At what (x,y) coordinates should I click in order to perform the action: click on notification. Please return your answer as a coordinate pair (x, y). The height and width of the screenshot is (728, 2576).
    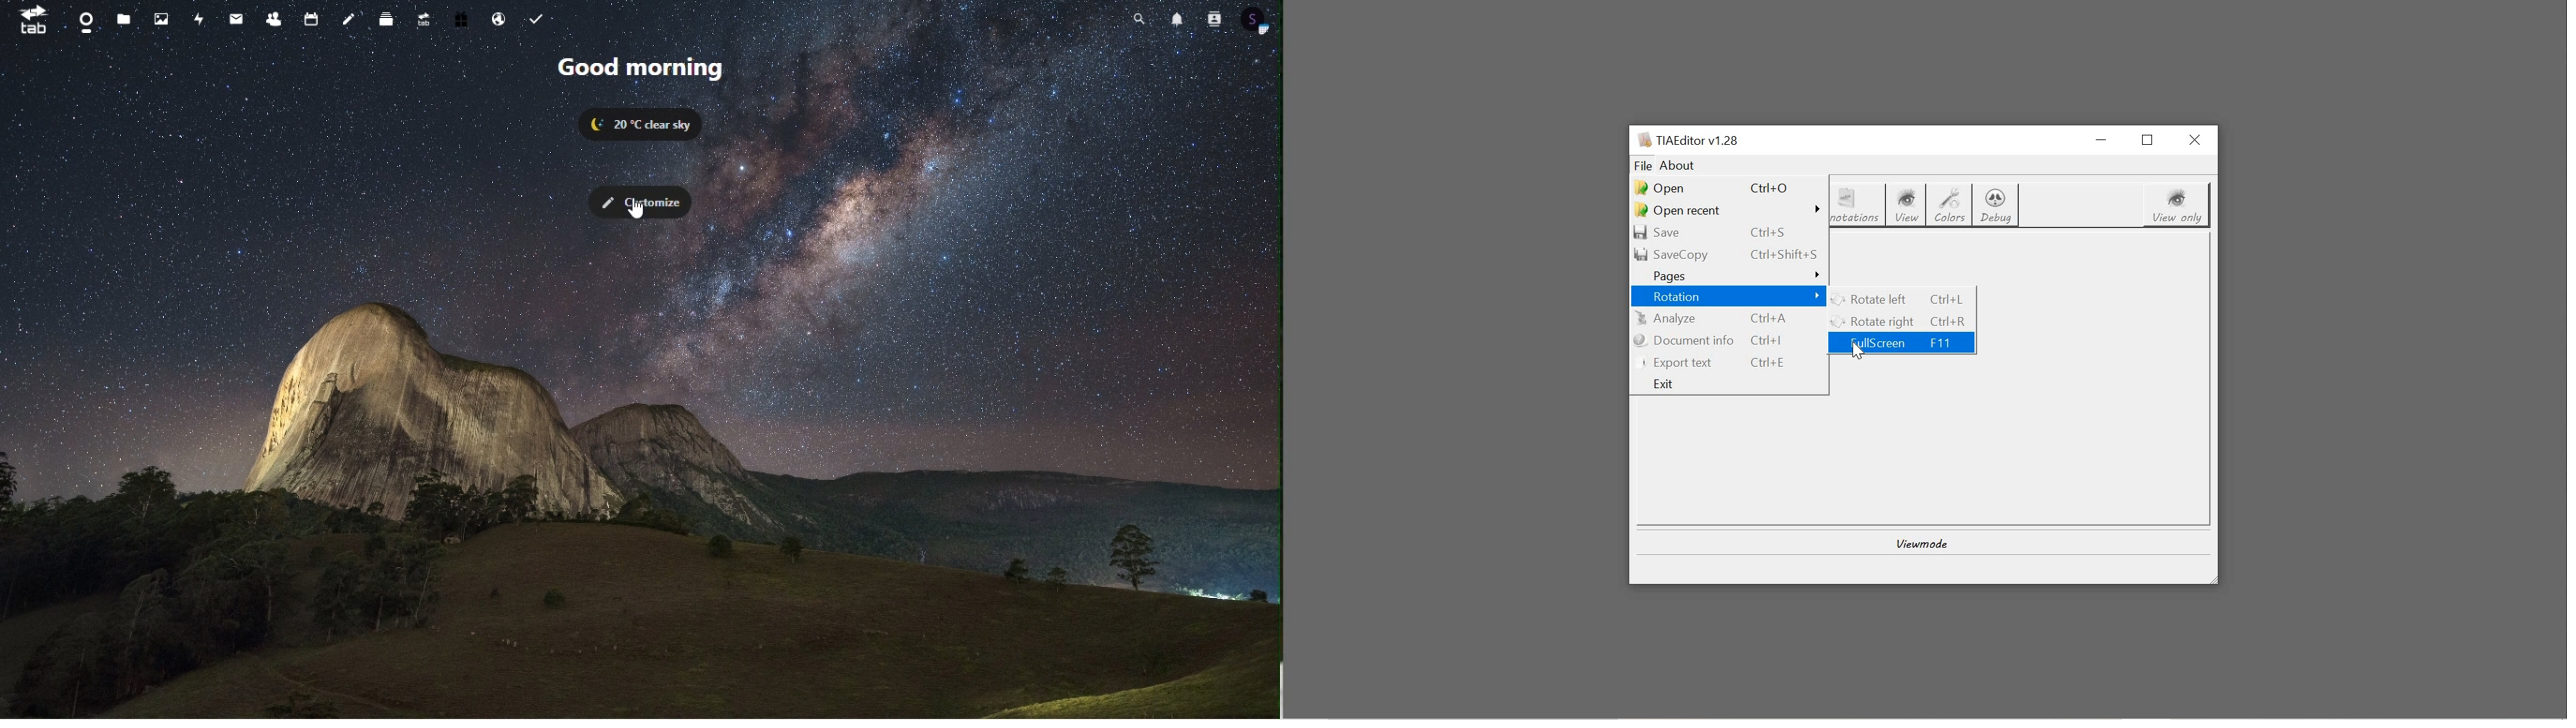
    Looking at the image, I should click on (1175, 16).